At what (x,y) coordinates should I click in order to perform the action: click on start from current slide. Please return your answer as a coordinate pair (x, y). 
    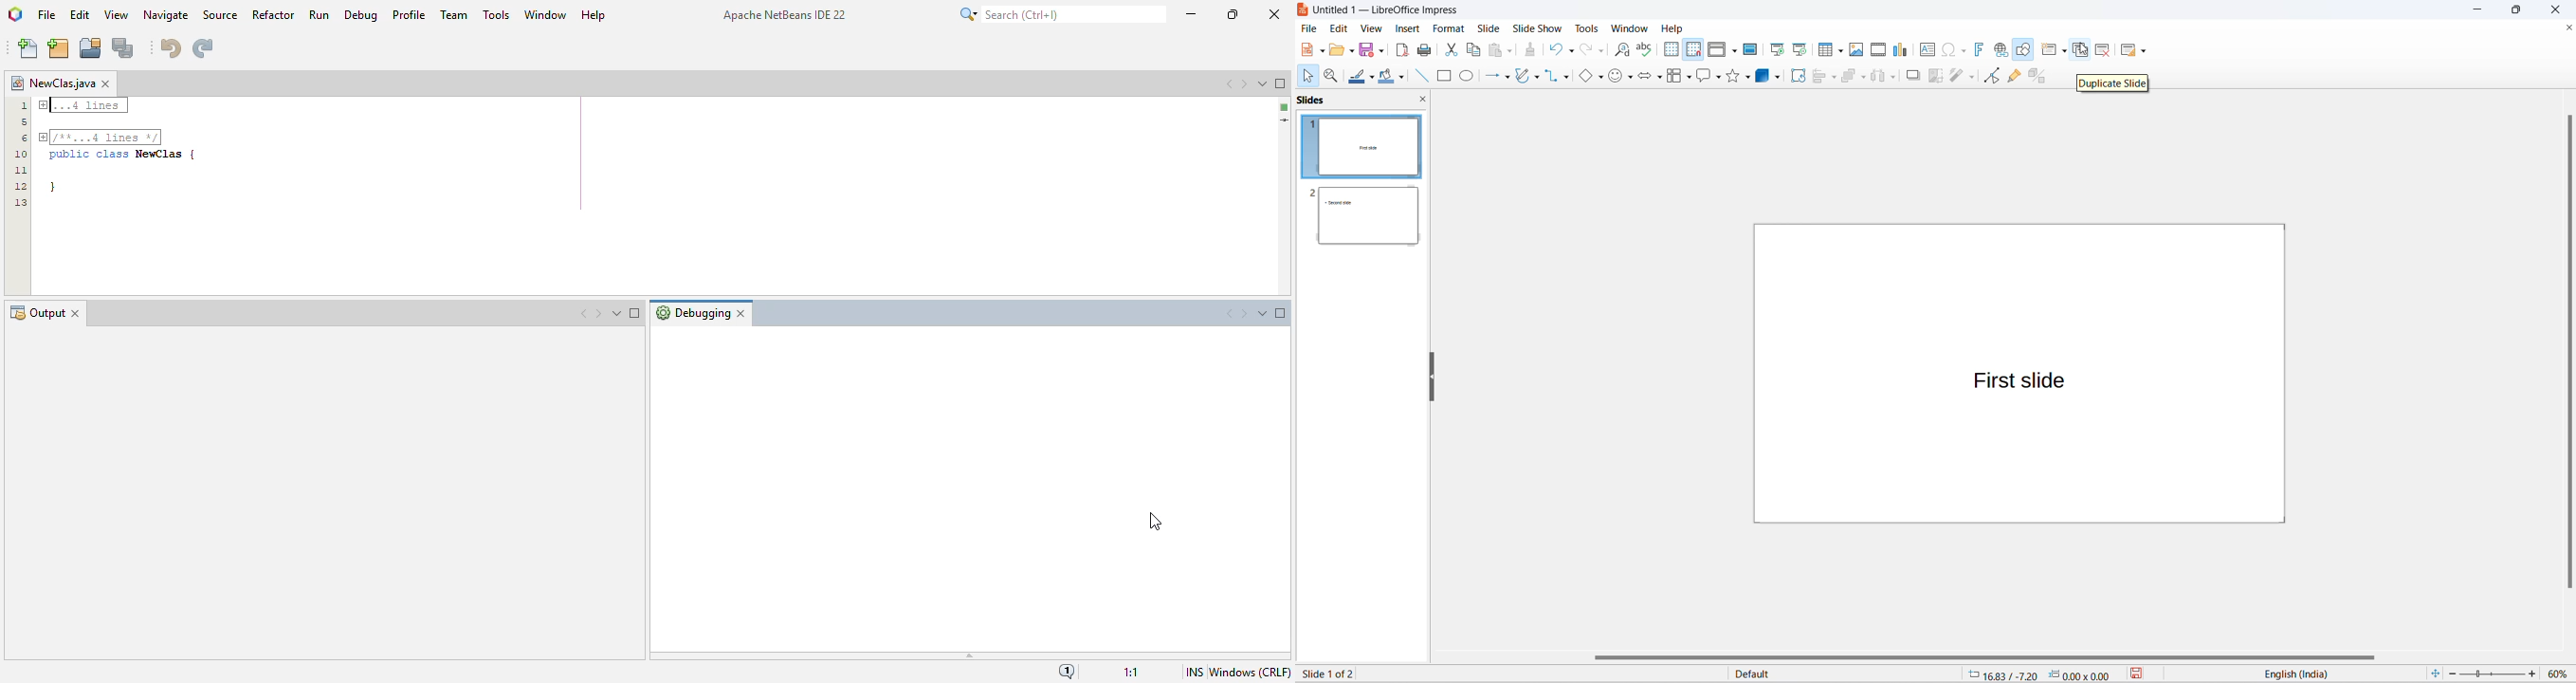
    Looking at the image, I should click on (1801, 49).